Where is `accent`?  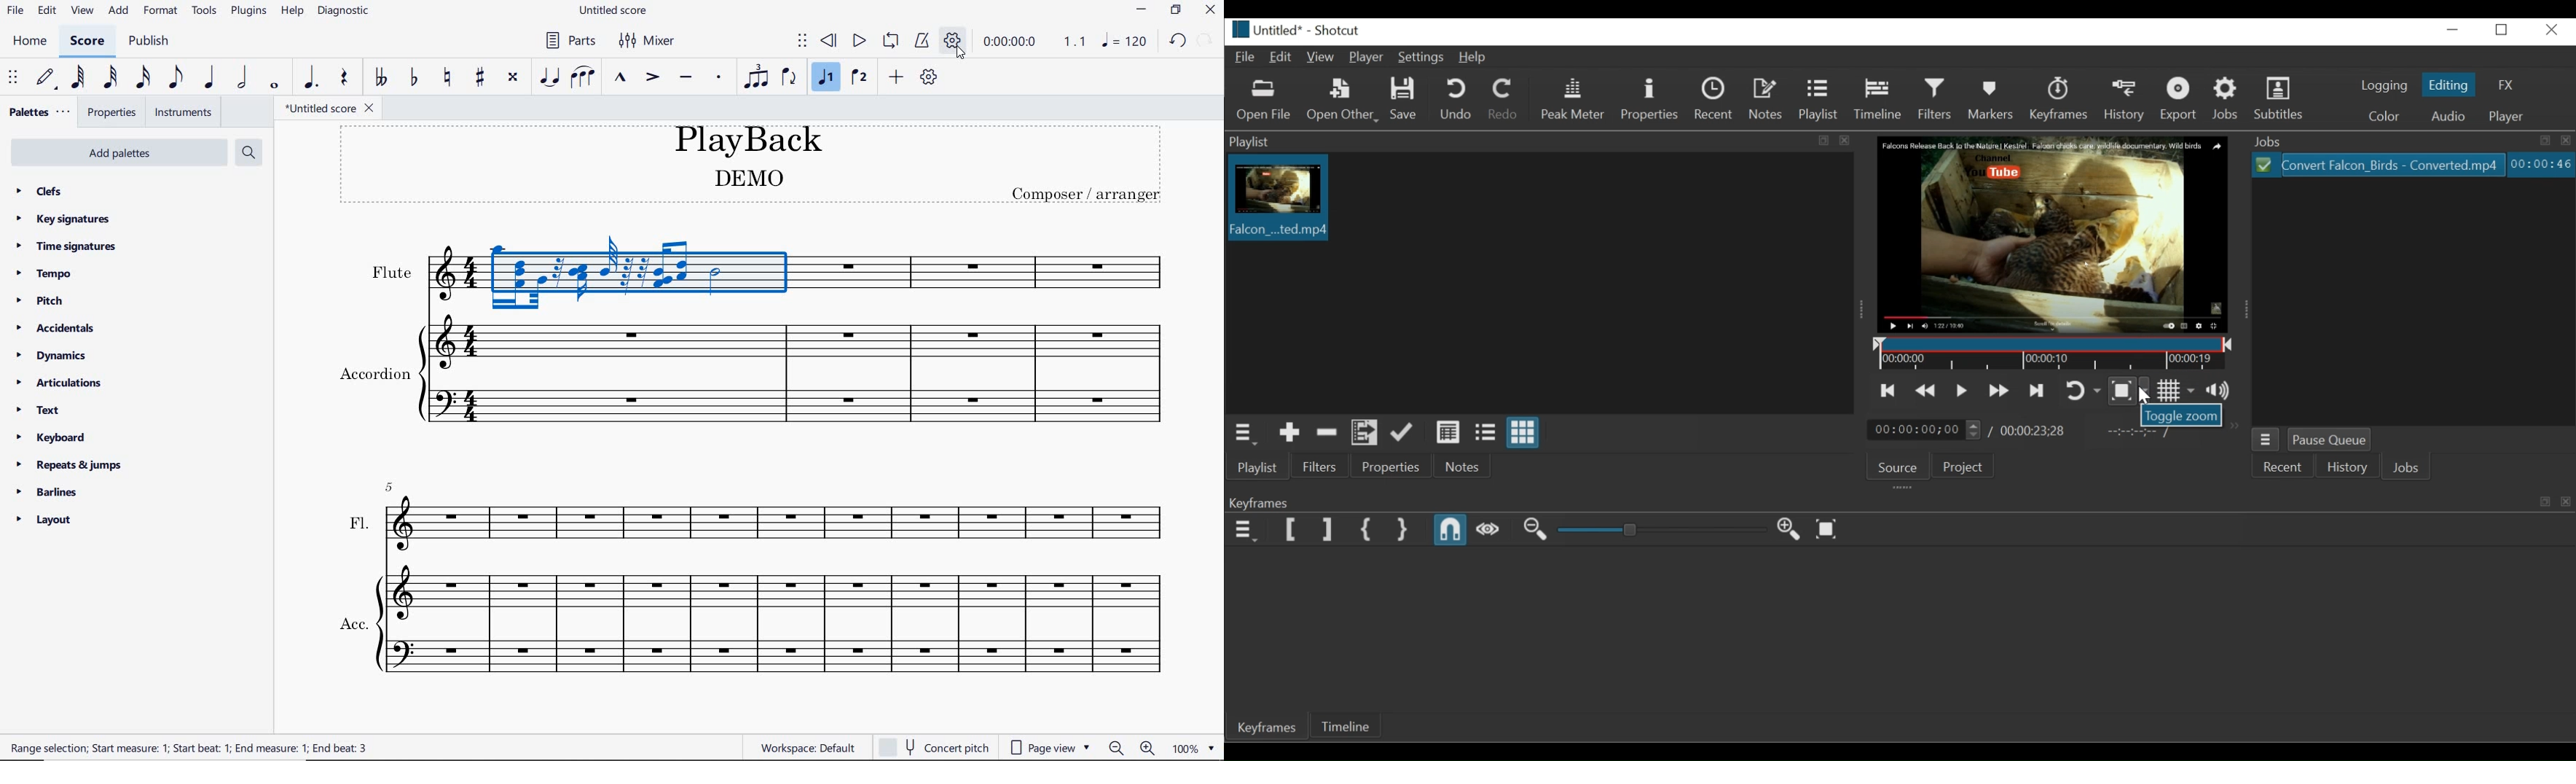 accent is located at coordinates (651, 77).